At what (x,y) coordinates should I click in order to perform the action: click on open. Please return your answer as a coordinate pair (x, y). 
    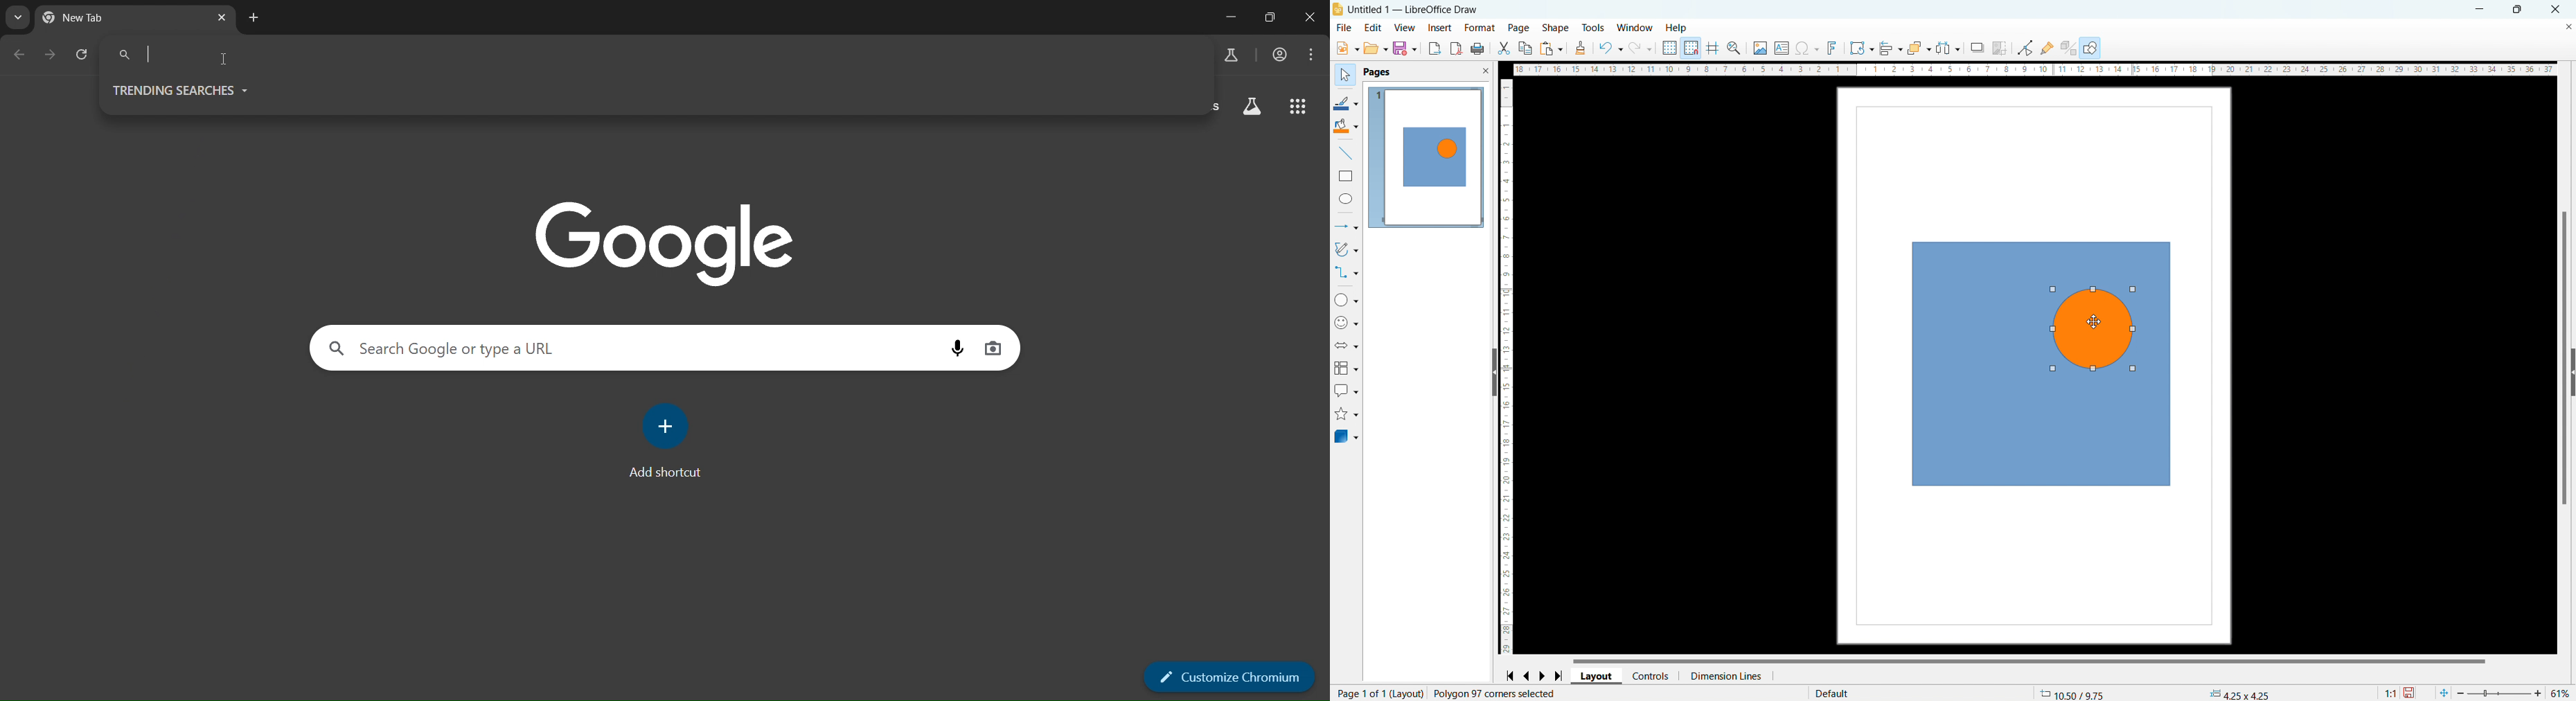
    Looking at the image, I should click on (1347, 48).